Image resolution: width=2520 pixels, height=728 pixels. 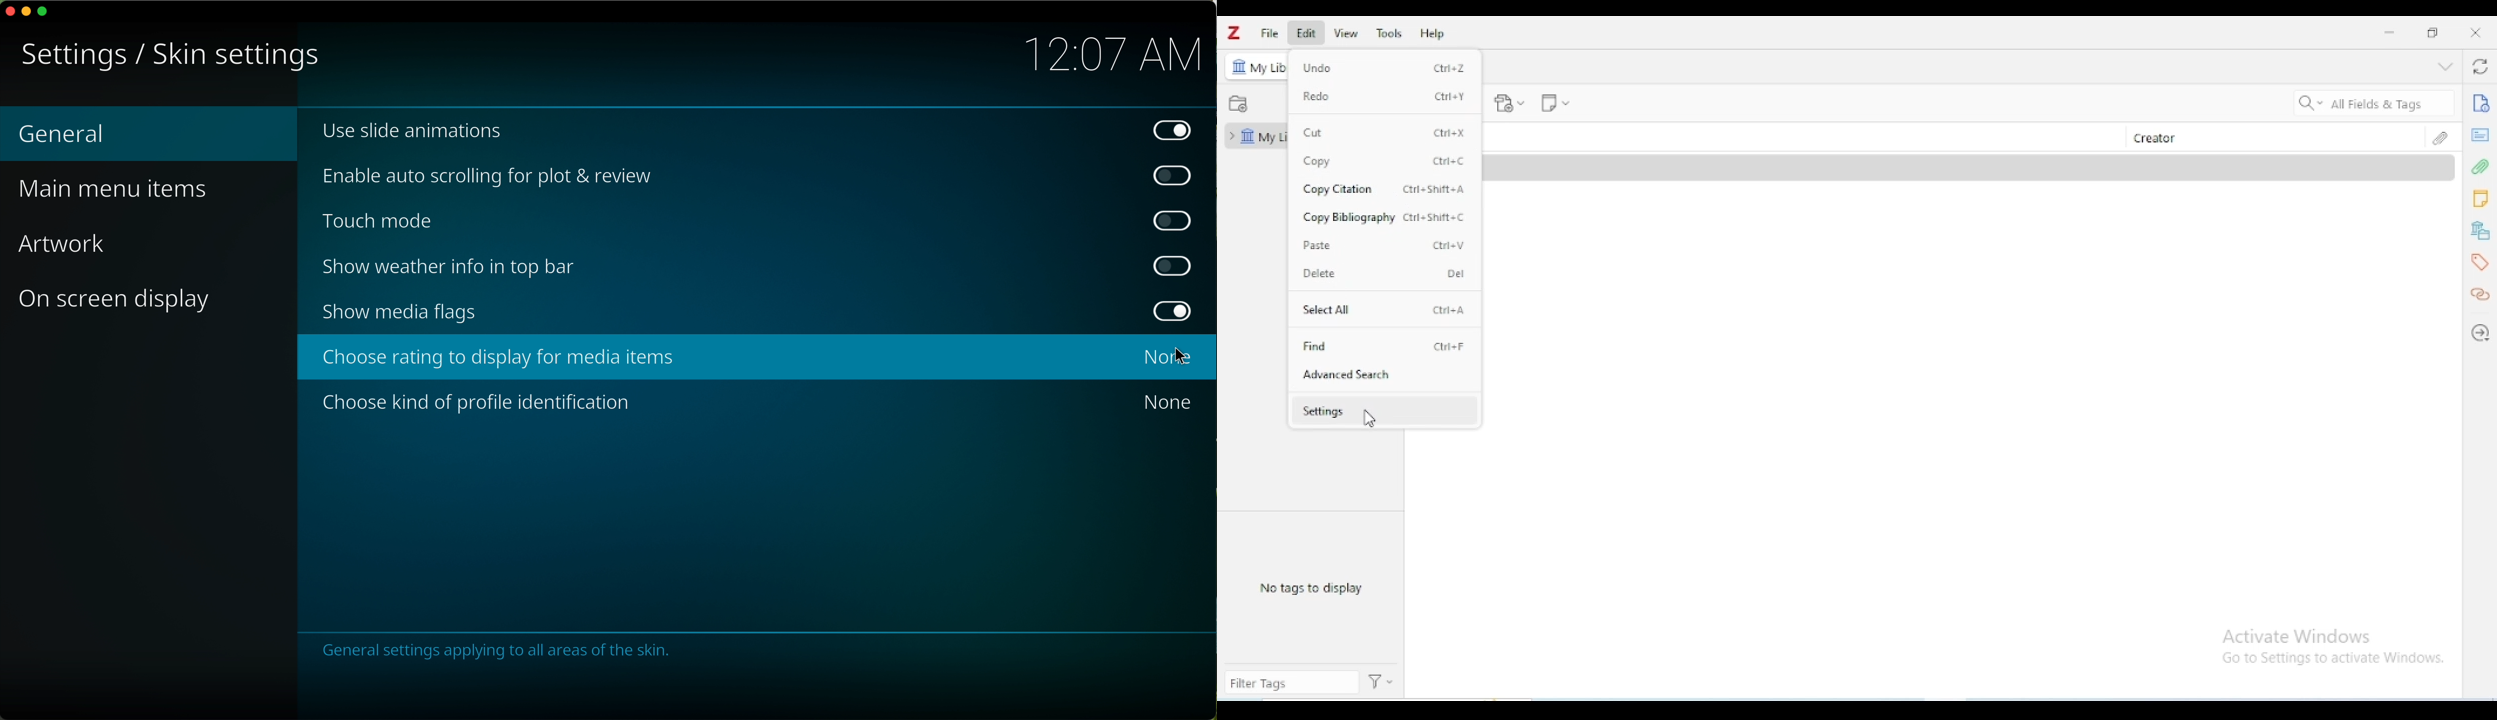 I want to click on artwork, so click(x=63, y=247).